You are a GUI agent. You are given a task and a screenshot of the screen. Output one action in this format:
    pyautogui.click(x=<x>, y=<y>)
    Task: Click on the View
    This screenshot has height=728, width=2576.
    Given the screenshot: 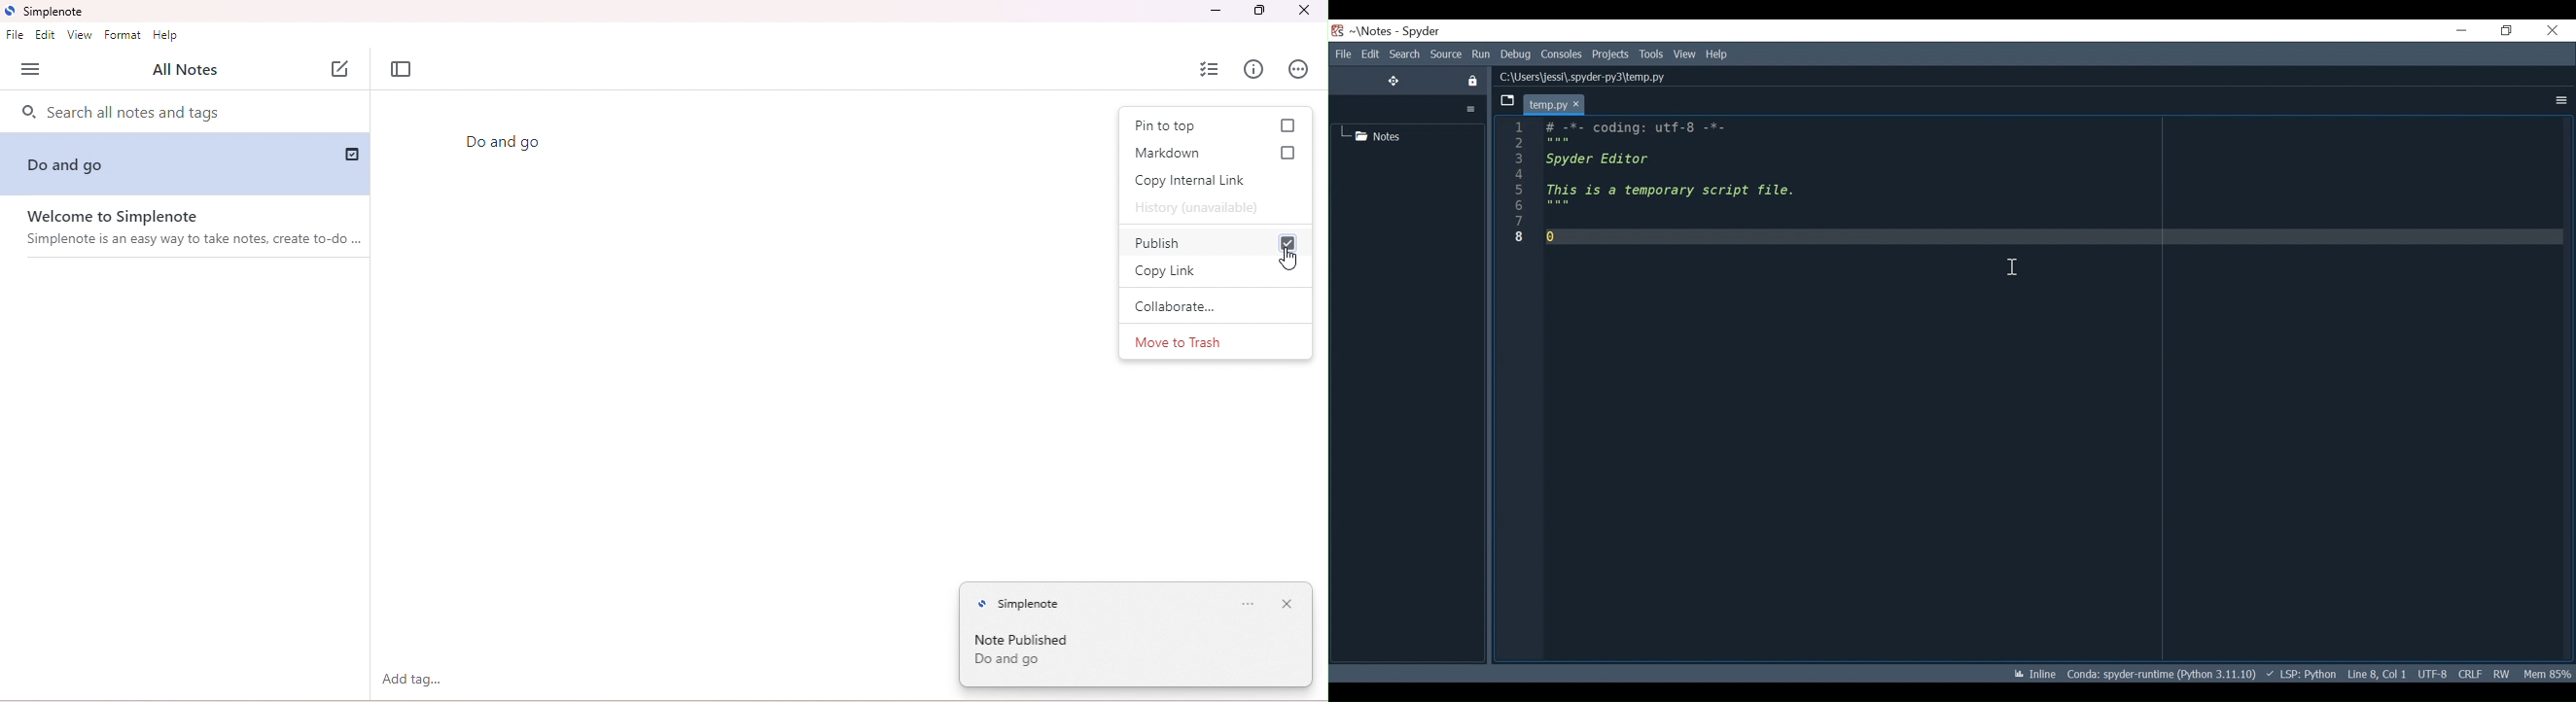 What is the action you would take?
    pyautogui.click(x=1684, y=54)
    